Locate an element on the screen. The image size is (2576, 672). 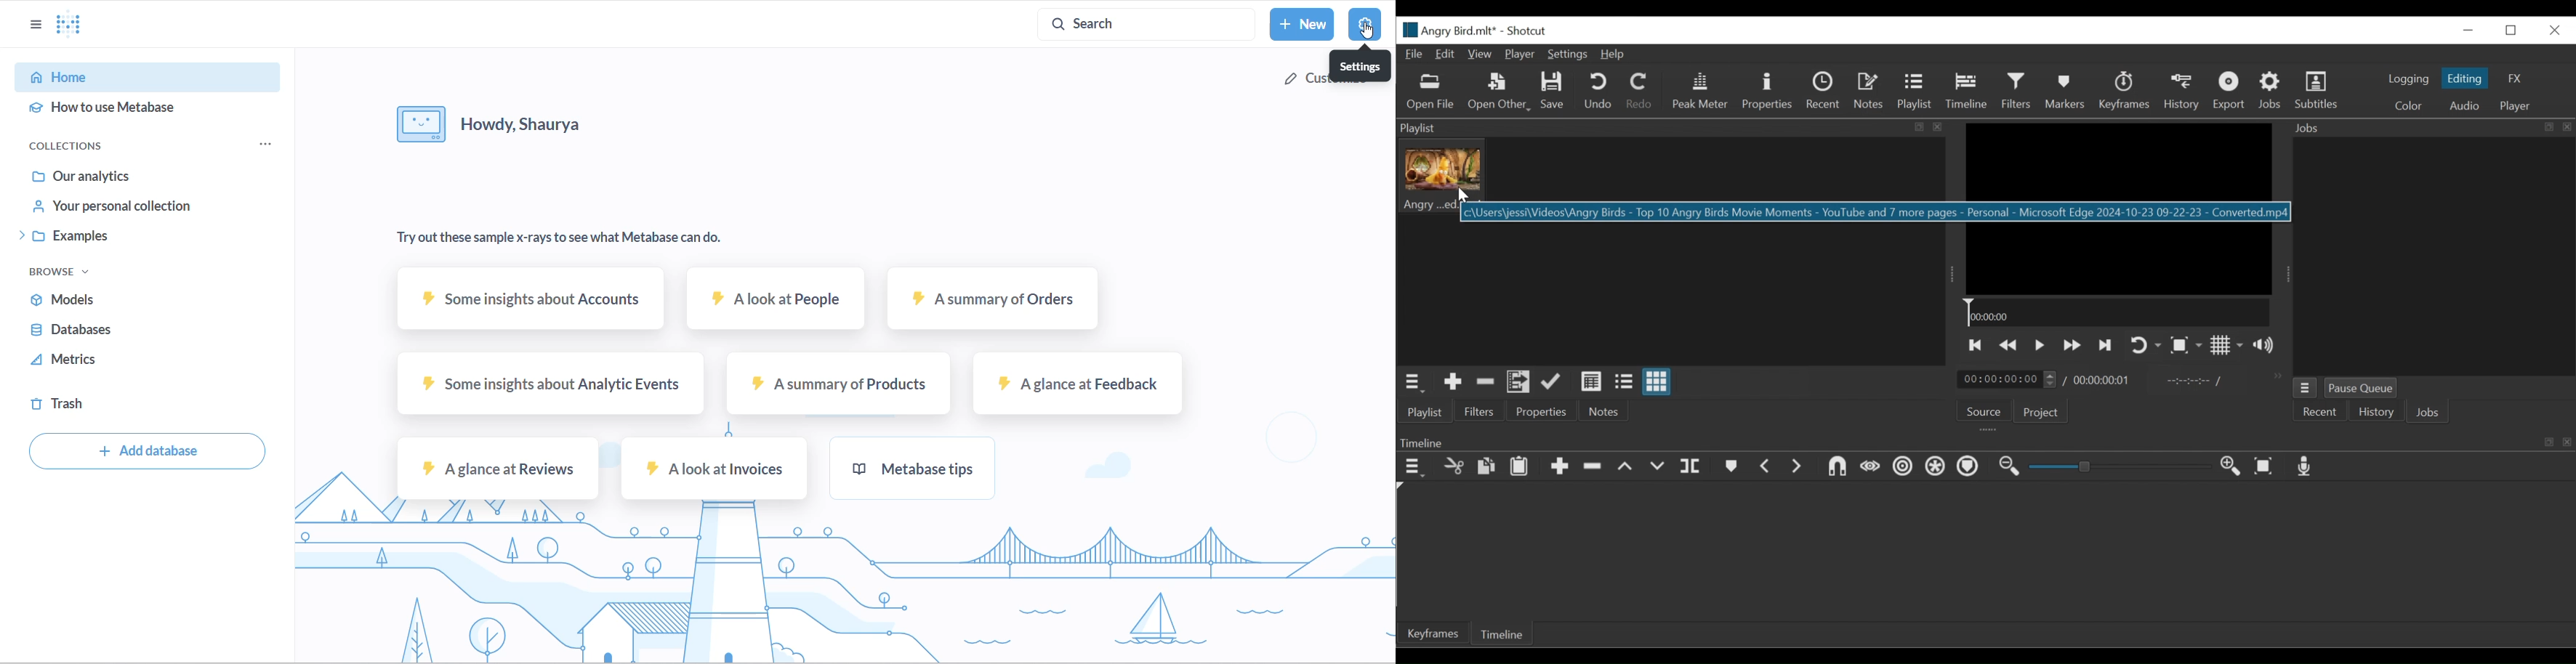
View as icons is located at coordinates (1657, 381).